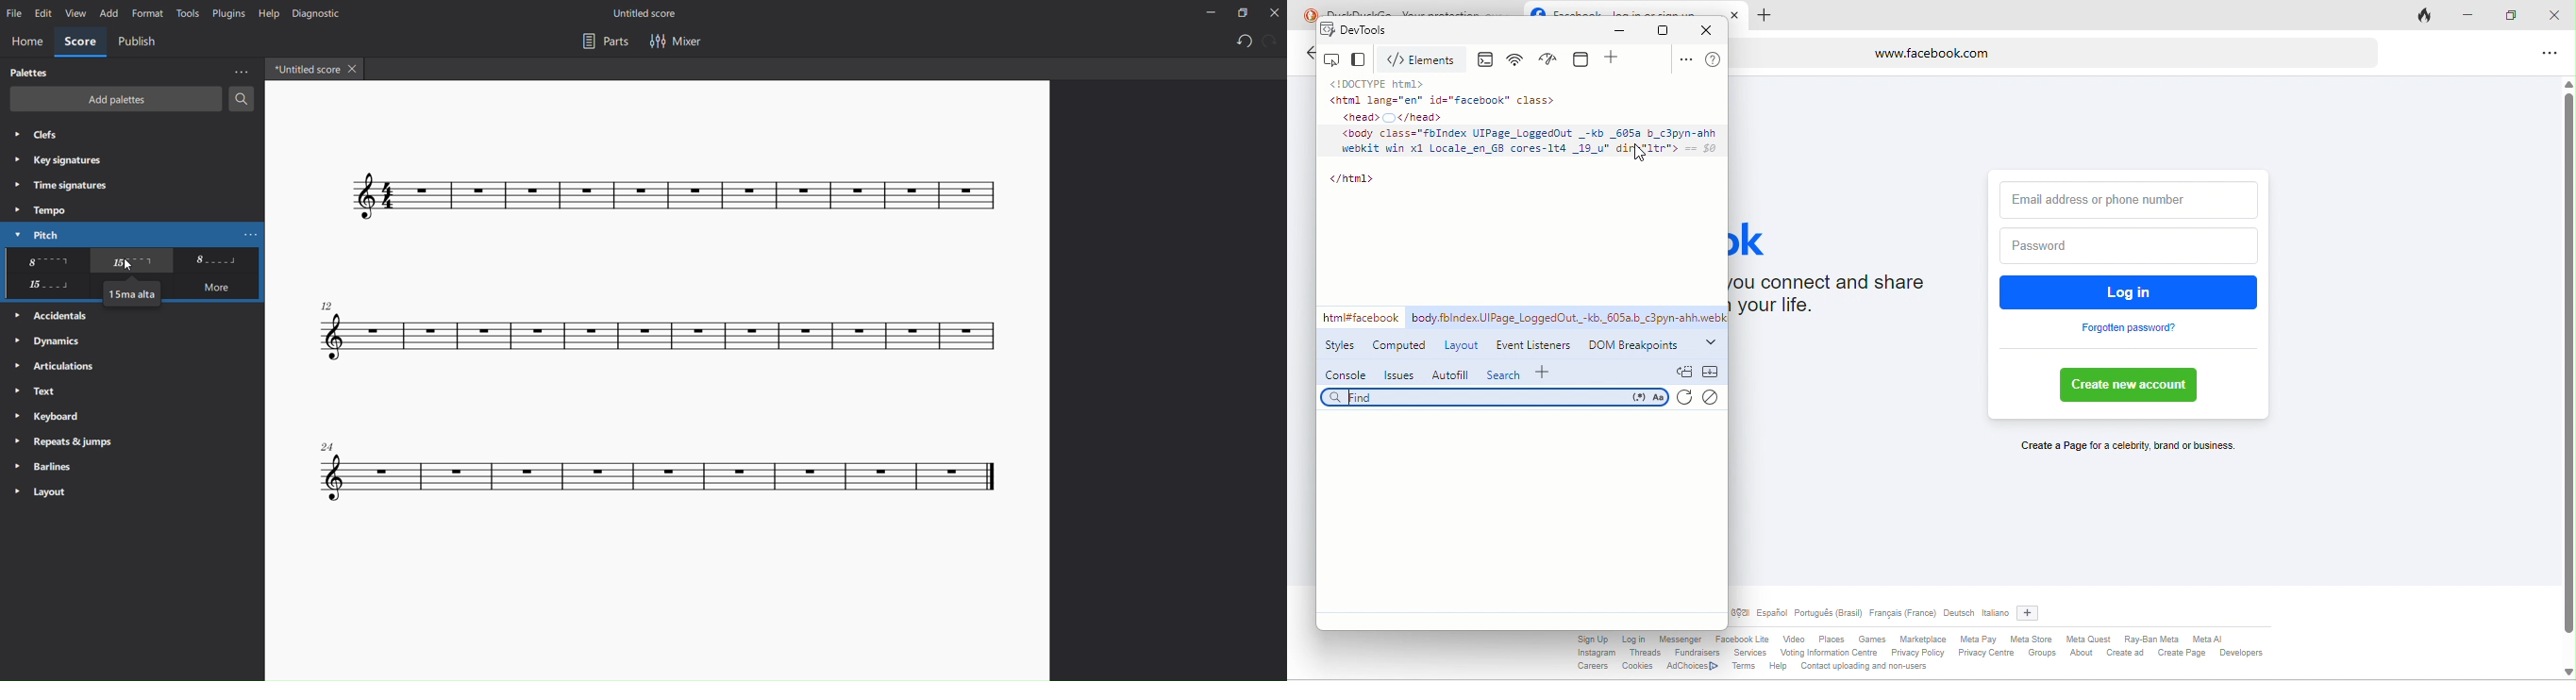 This screenshot has width=2576, height=700. I want to click on maximize, so click(2517, 16).